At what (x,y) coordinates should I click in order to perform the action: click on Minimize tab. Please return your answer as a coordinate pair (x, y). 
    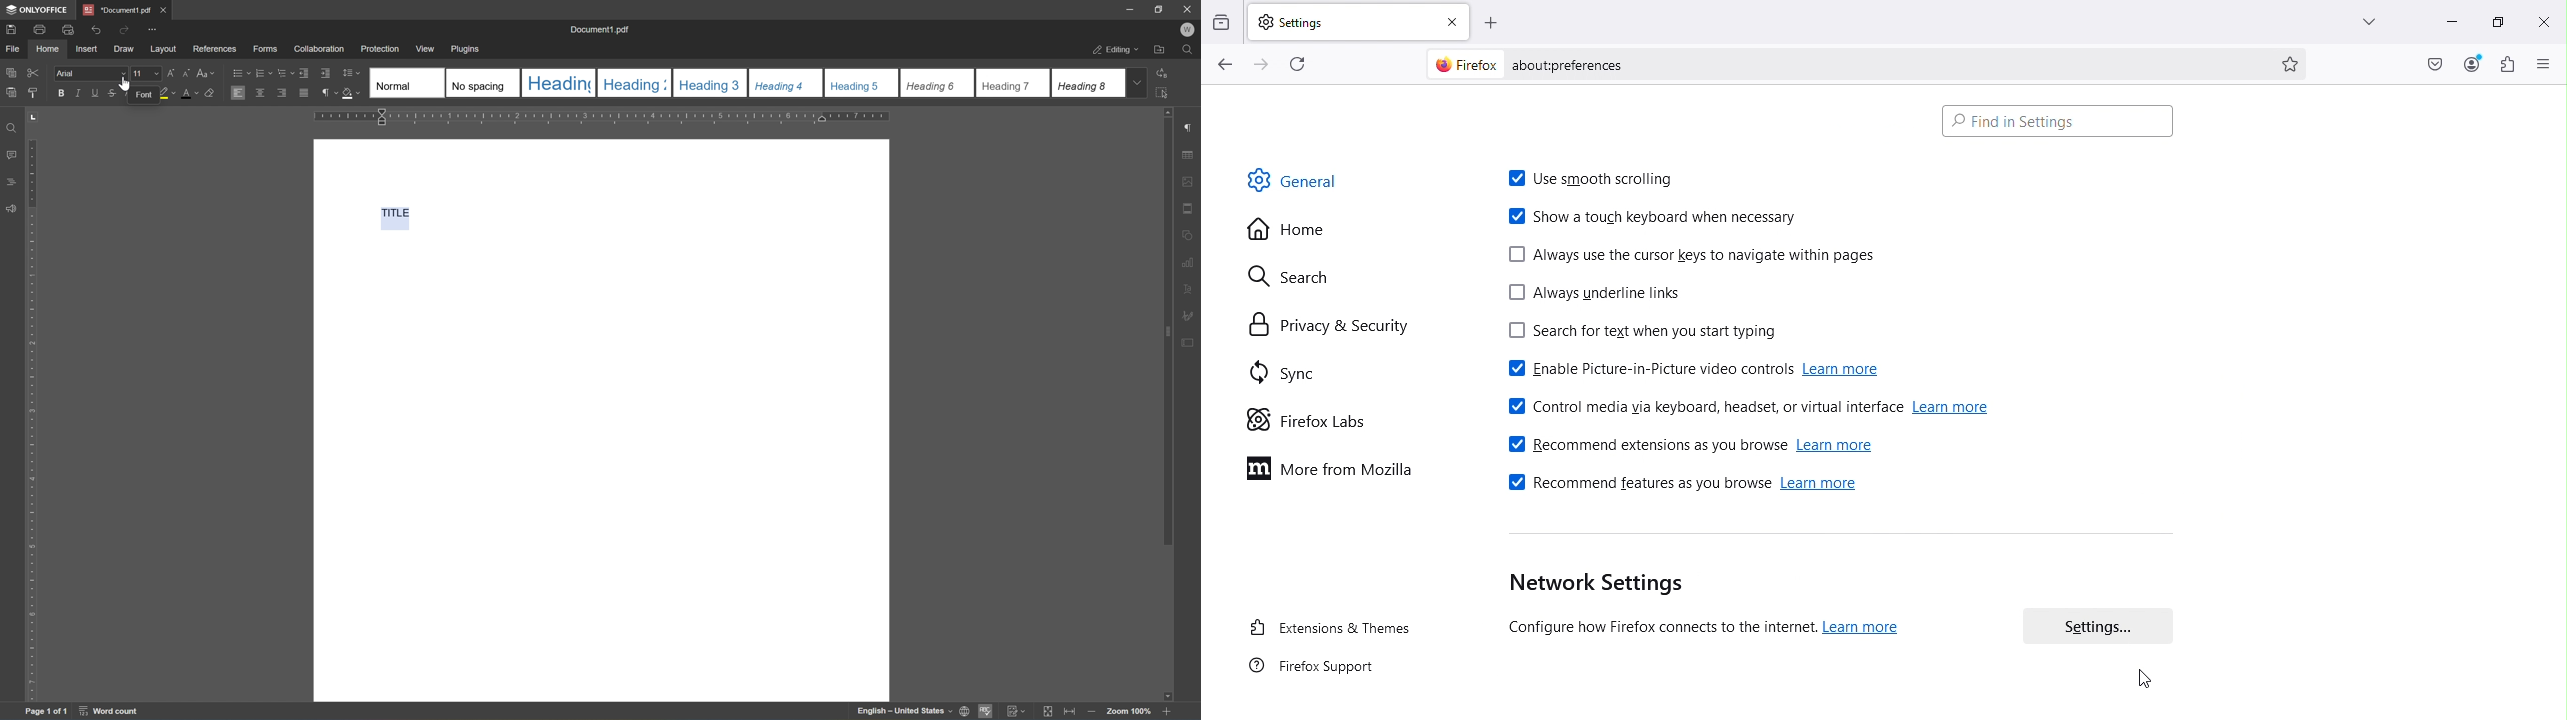
    Looking at the image, I should click on (2446, 24).